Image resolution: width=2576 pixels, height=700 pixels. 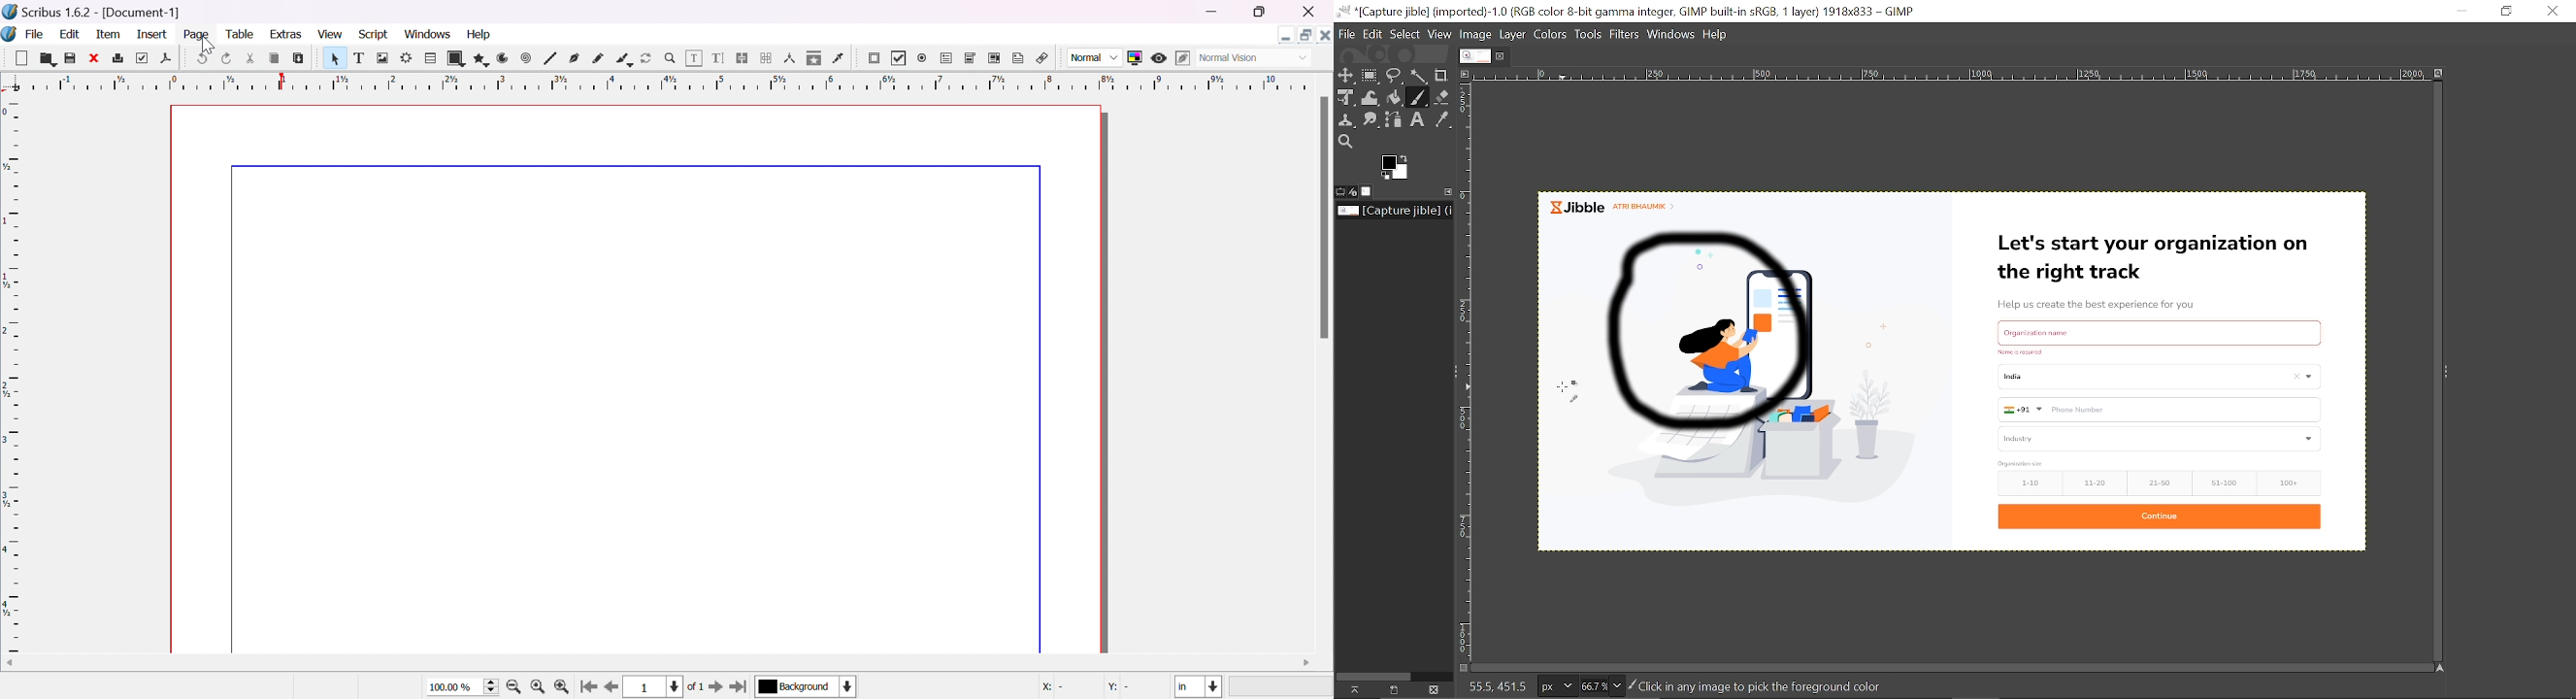 I want to click on link text frames, so click(x=745, y=59).